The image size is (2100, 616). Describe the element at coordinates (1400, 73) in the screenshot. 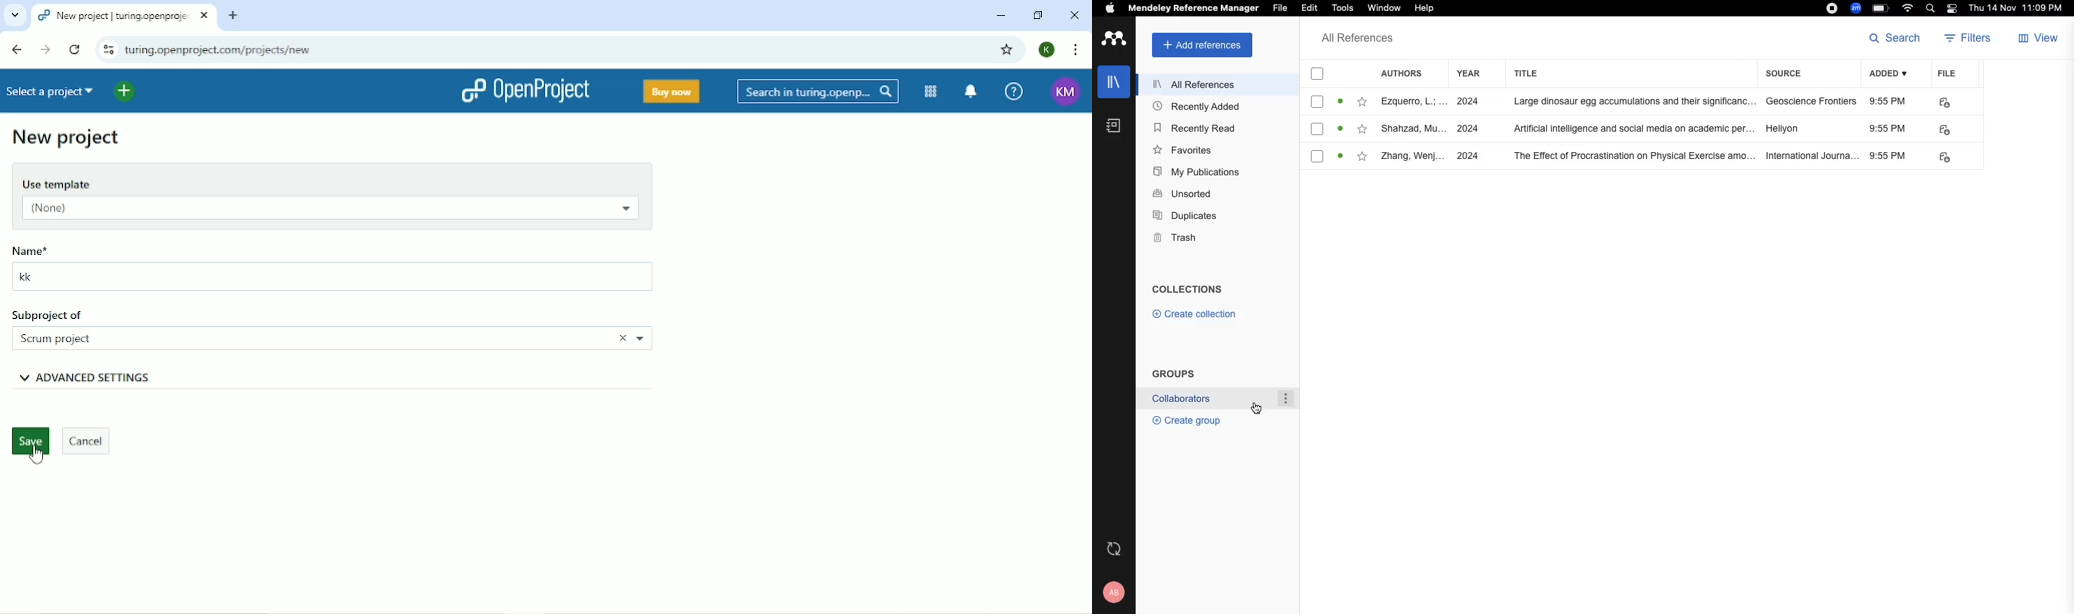

I see `authors` at that location.